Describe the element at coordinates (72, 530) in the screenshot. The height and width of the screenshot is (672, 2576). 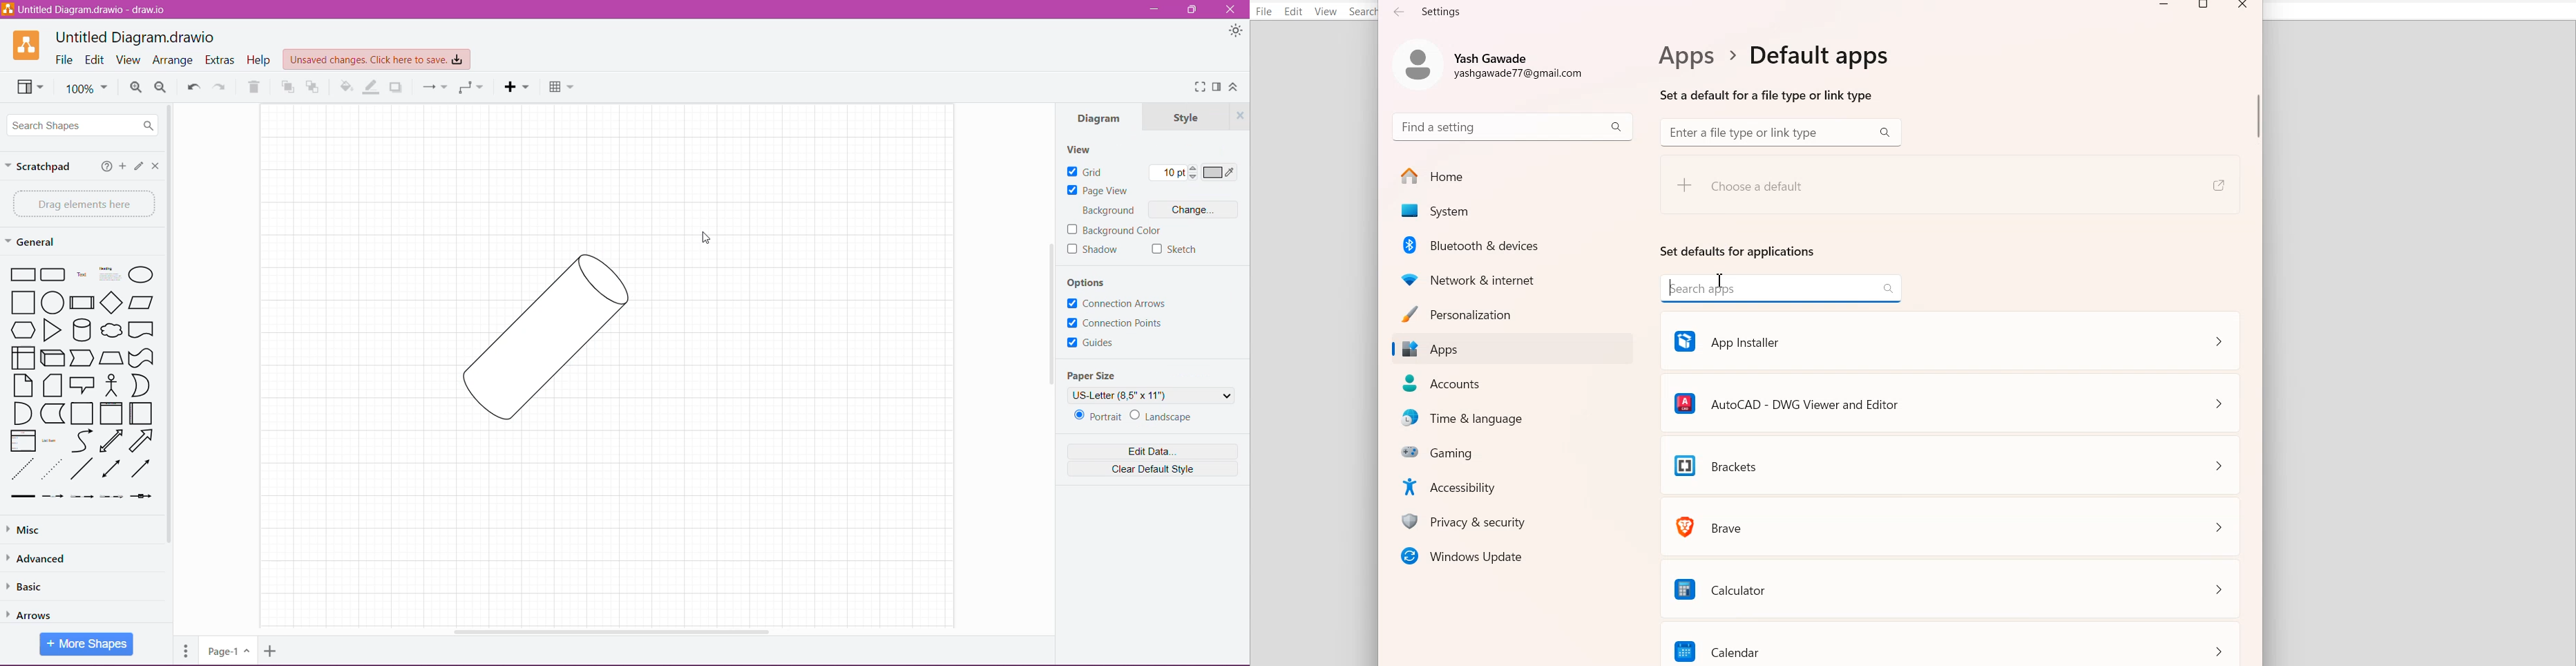
I see `Misc` at that location.